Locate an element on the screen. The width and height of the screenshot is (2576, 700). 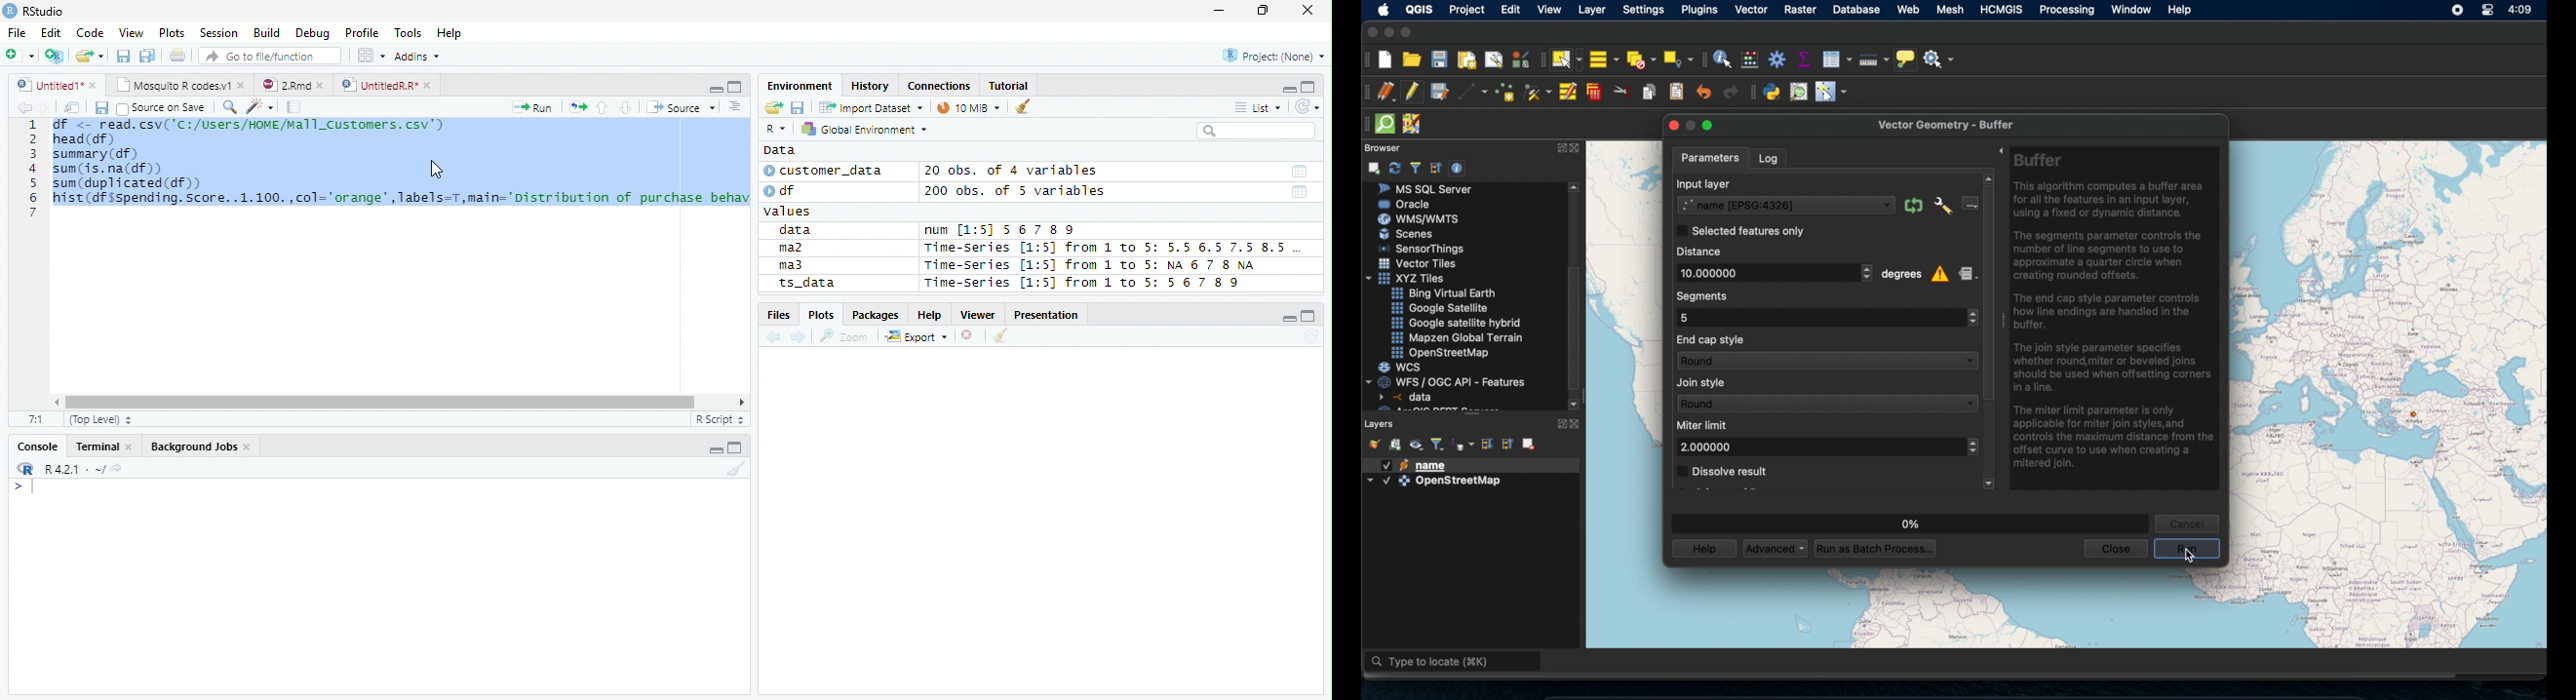
Compile Report is located at coordinates (294, 107).